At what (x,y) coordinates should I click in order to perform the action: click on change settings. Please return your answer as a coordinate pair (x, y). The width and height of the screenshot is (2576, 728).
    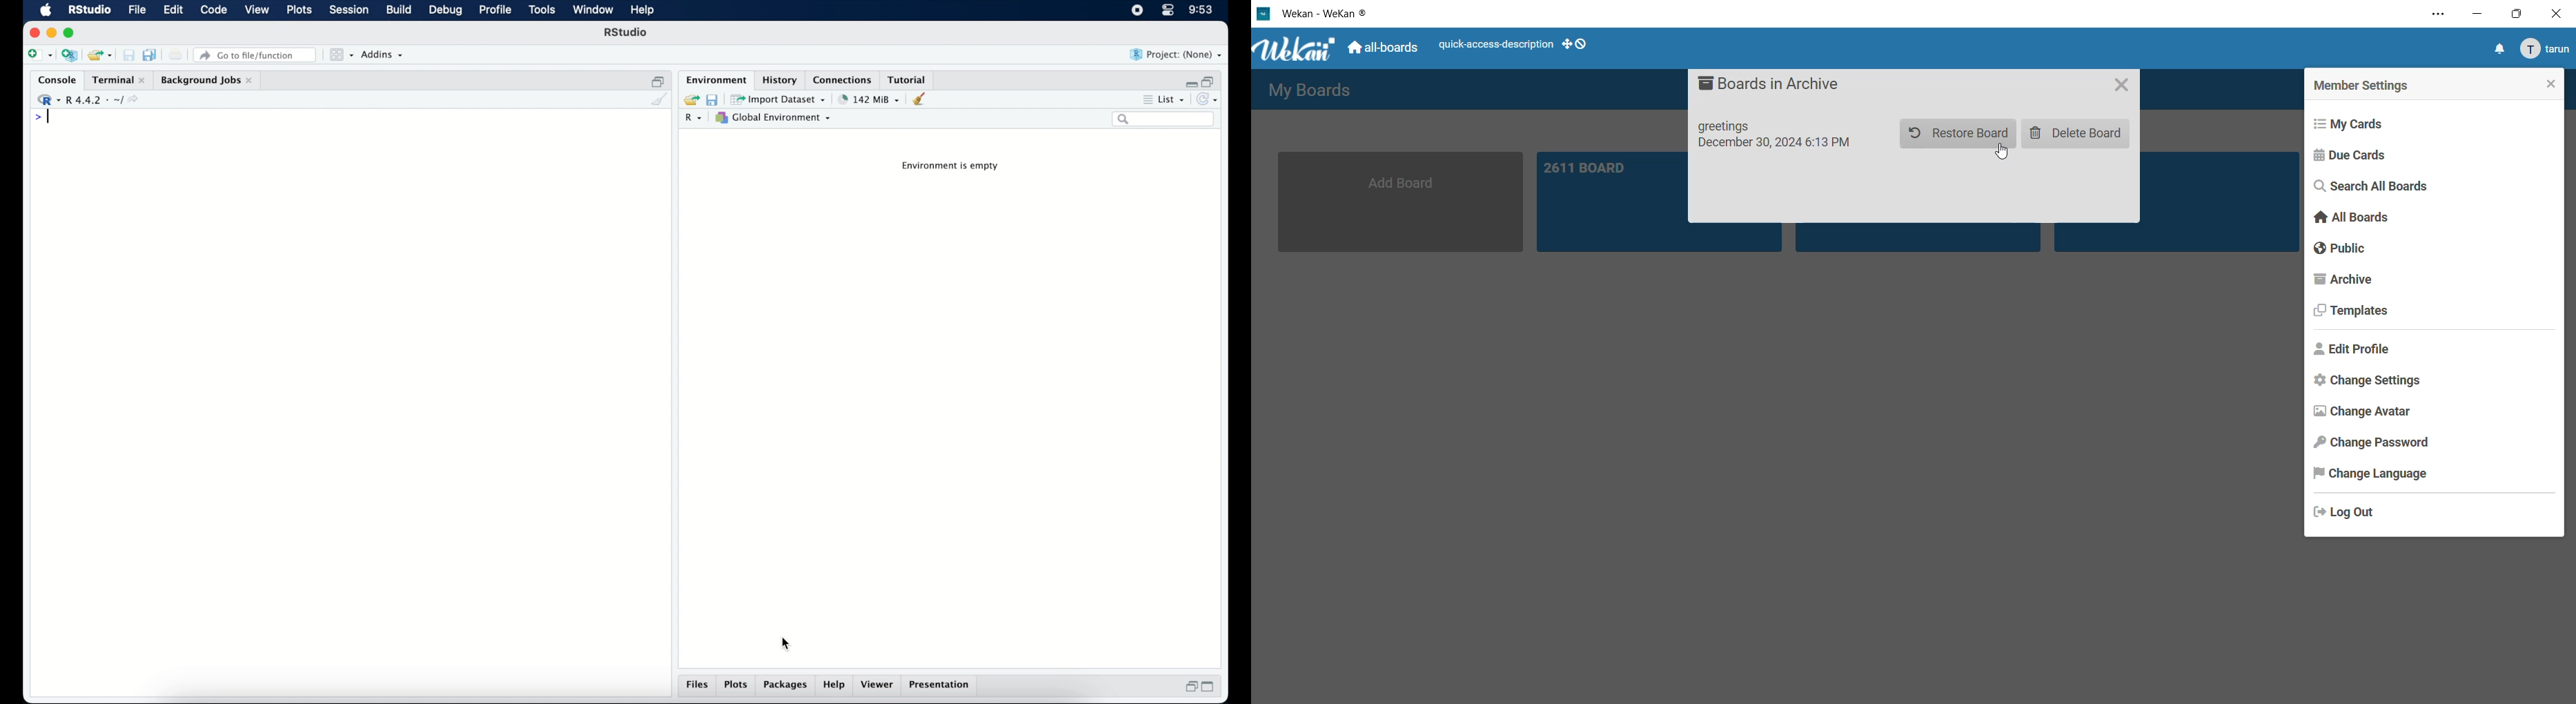
    Looking at the image, I should click on (2368, 383).